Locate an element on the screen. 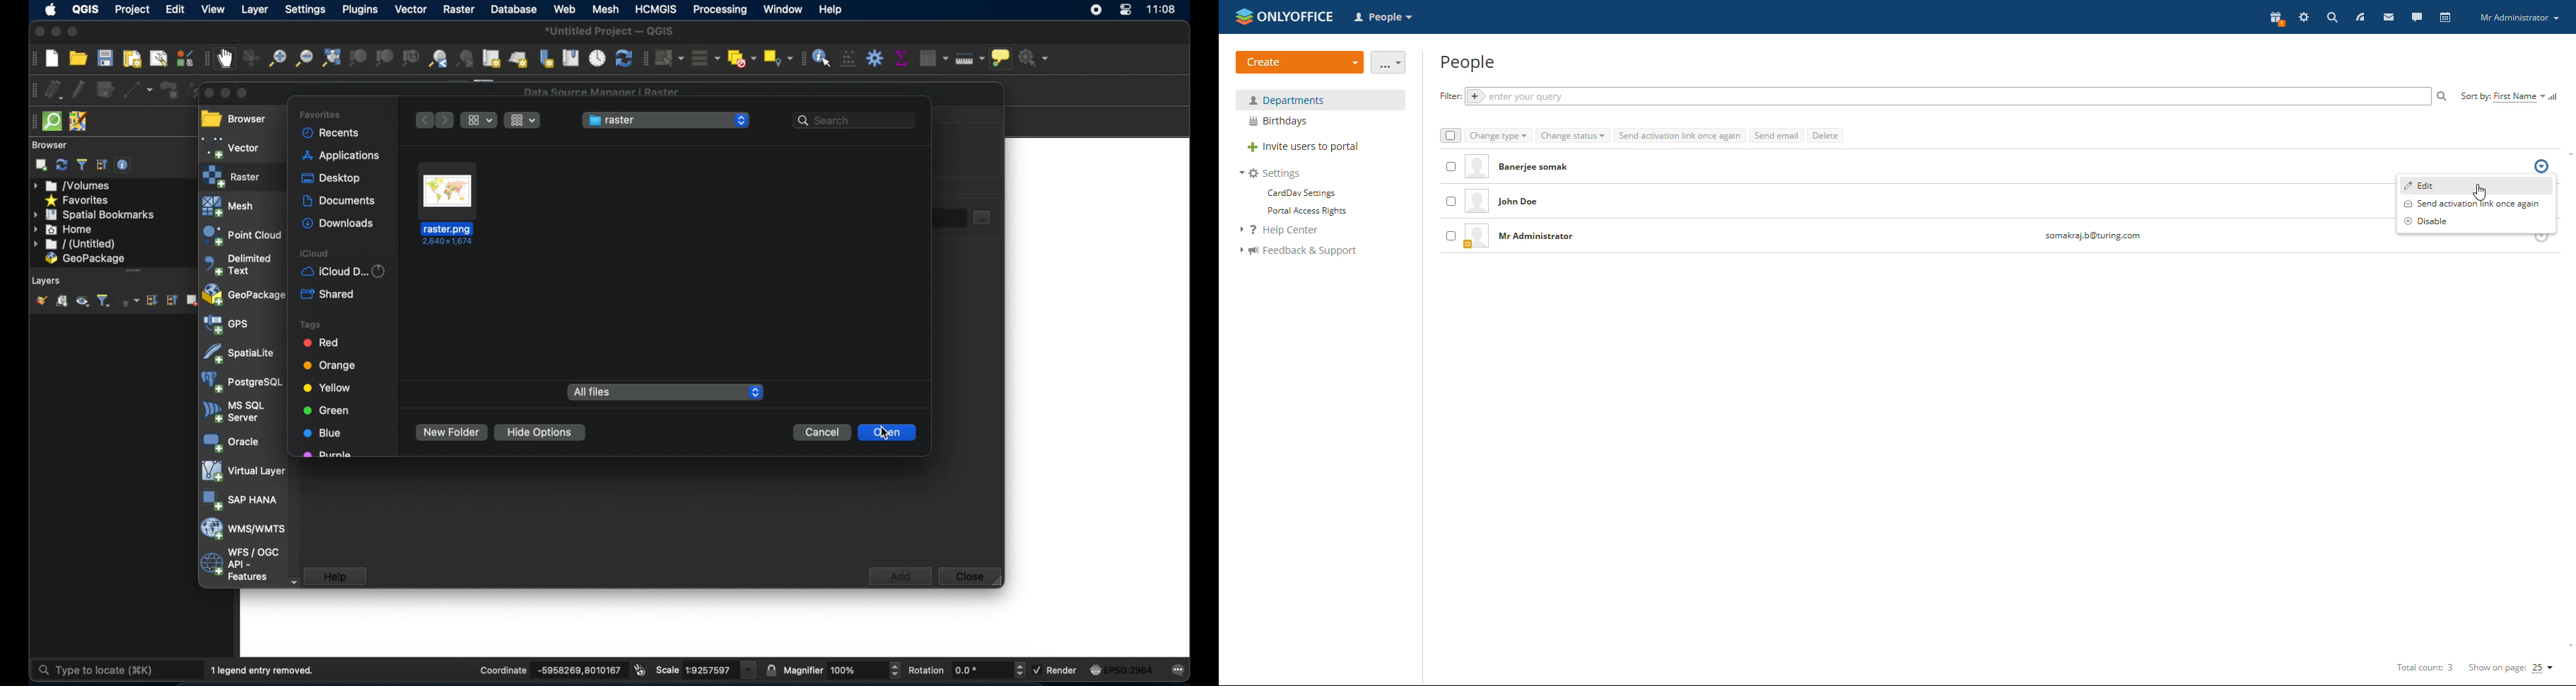 Image resolution: width=2576 pixels, height=700 pixels. collapse all is located at coordinates (174, 300).